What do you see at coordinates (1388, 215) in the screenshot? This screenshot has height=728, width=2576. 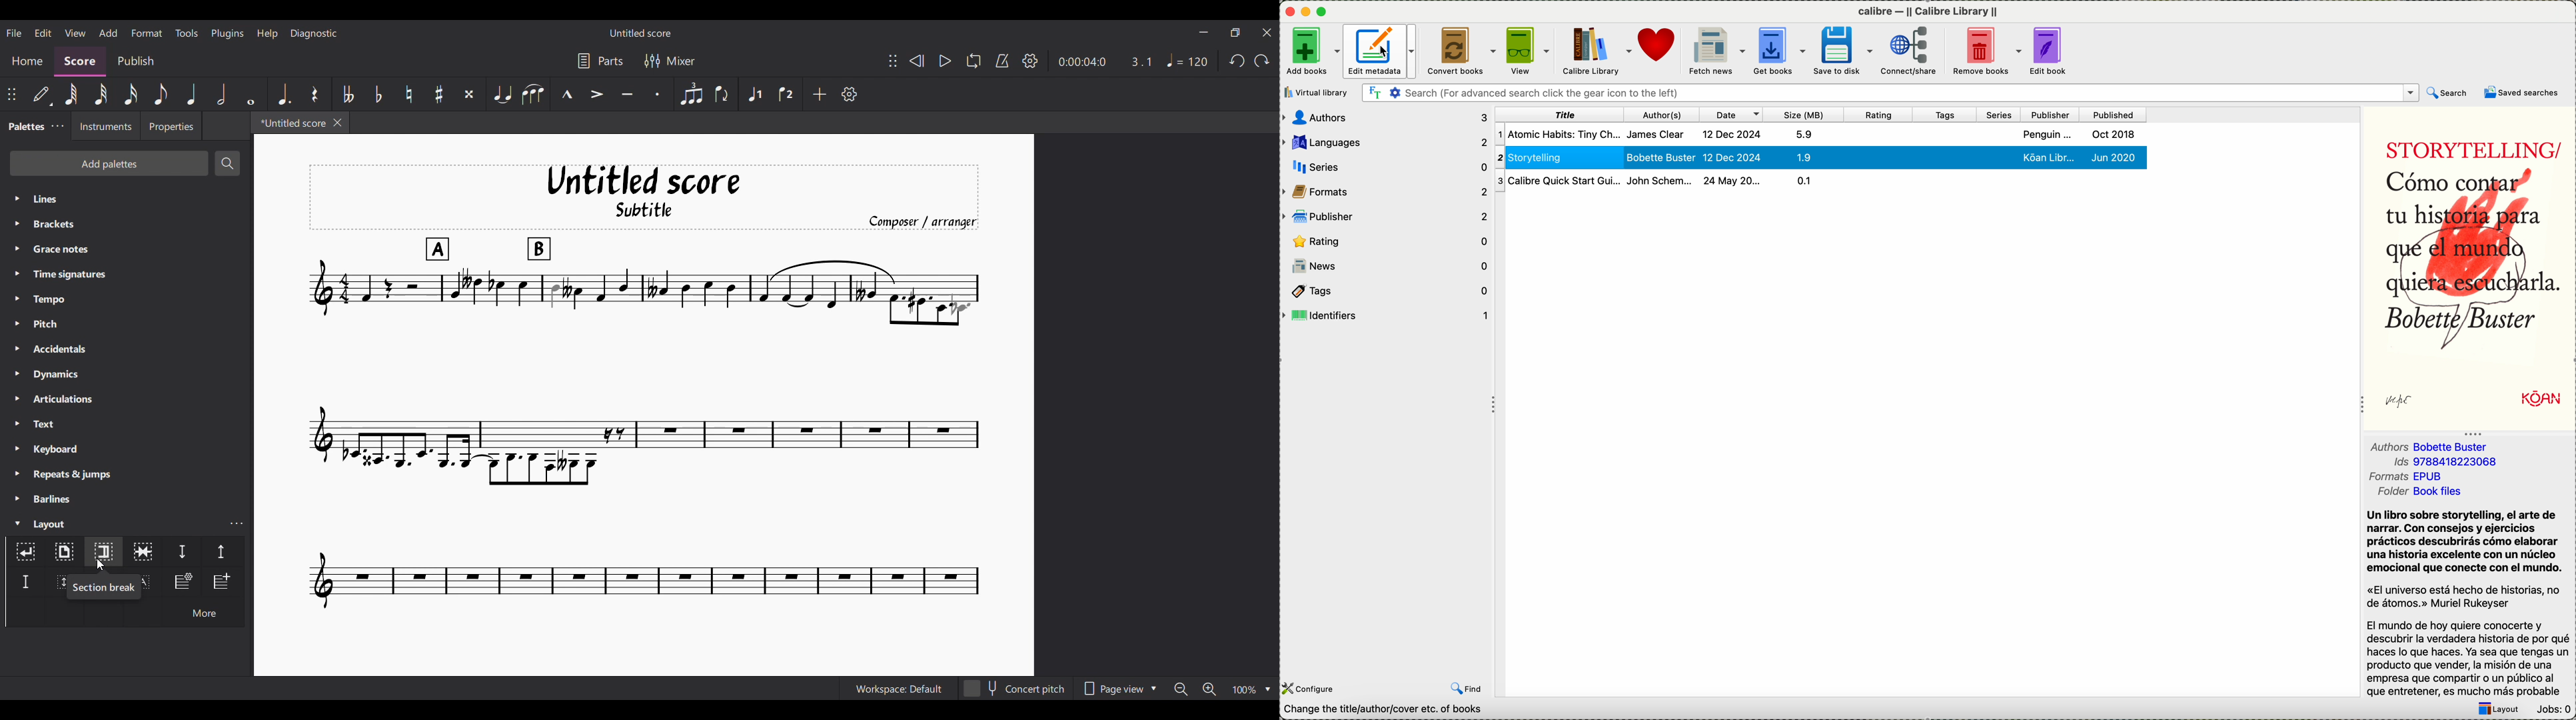 I see `publisher` at bounding box center [1388, 215].